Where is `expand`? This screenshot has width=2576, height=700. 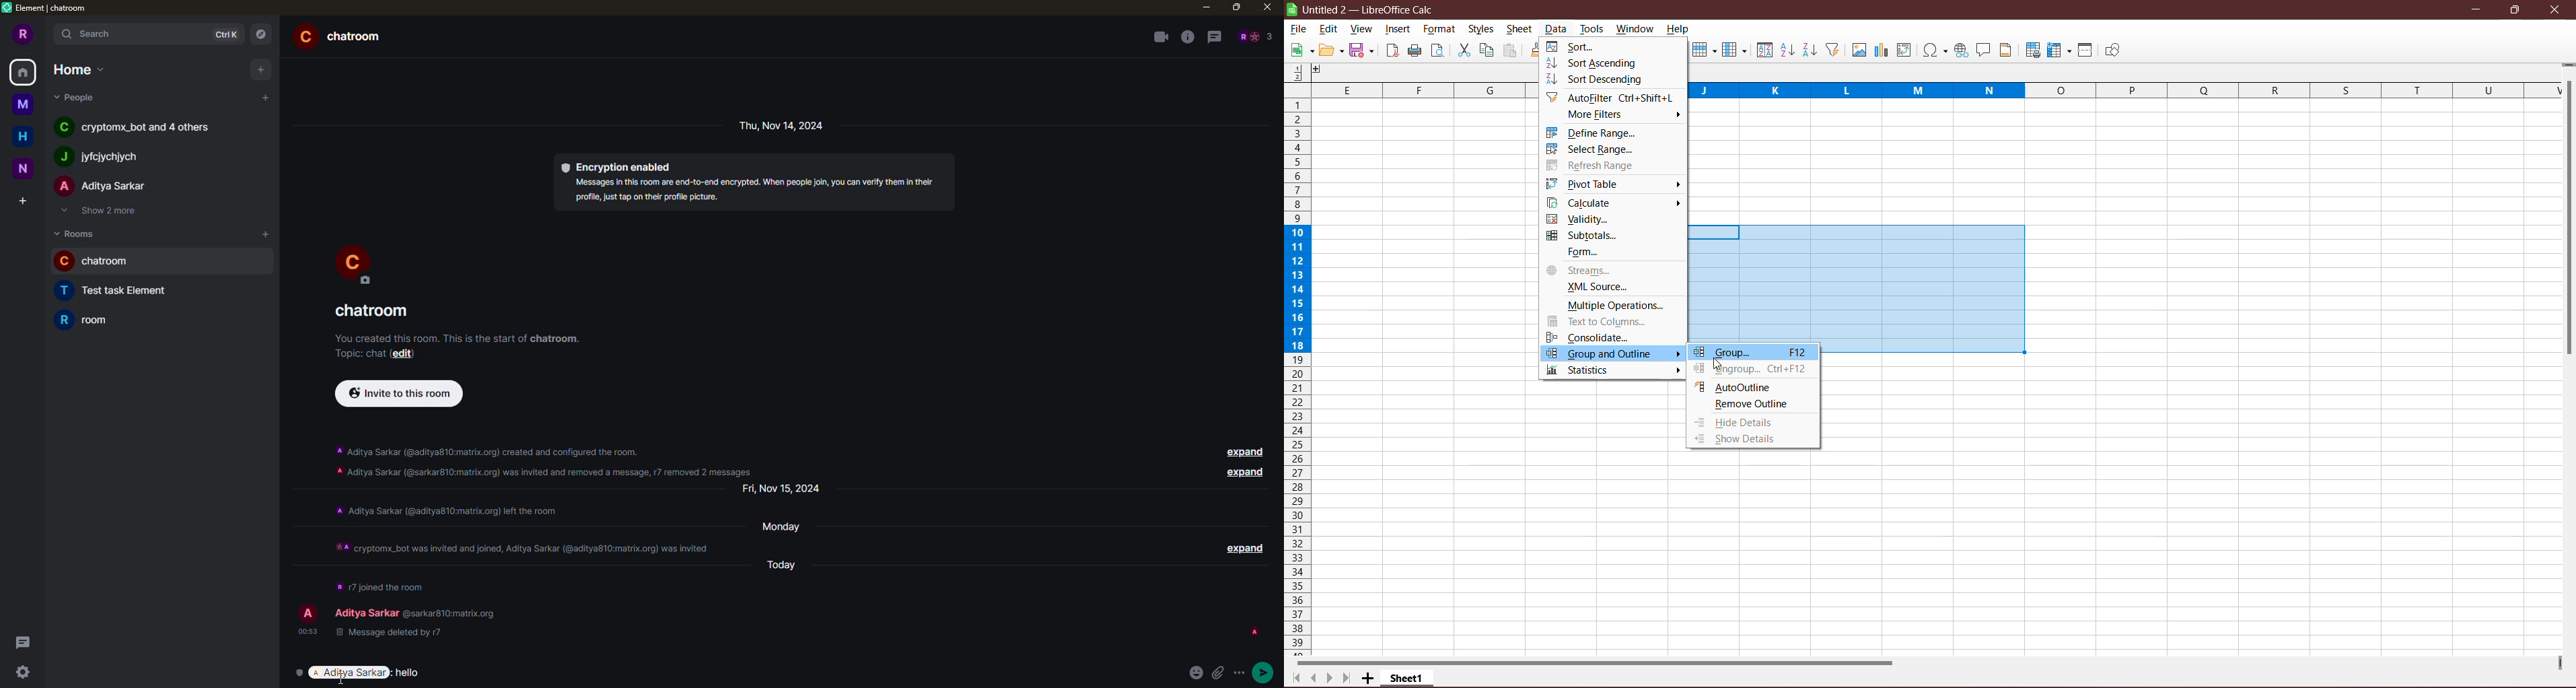
expand is located at coordinates (1243, 546).